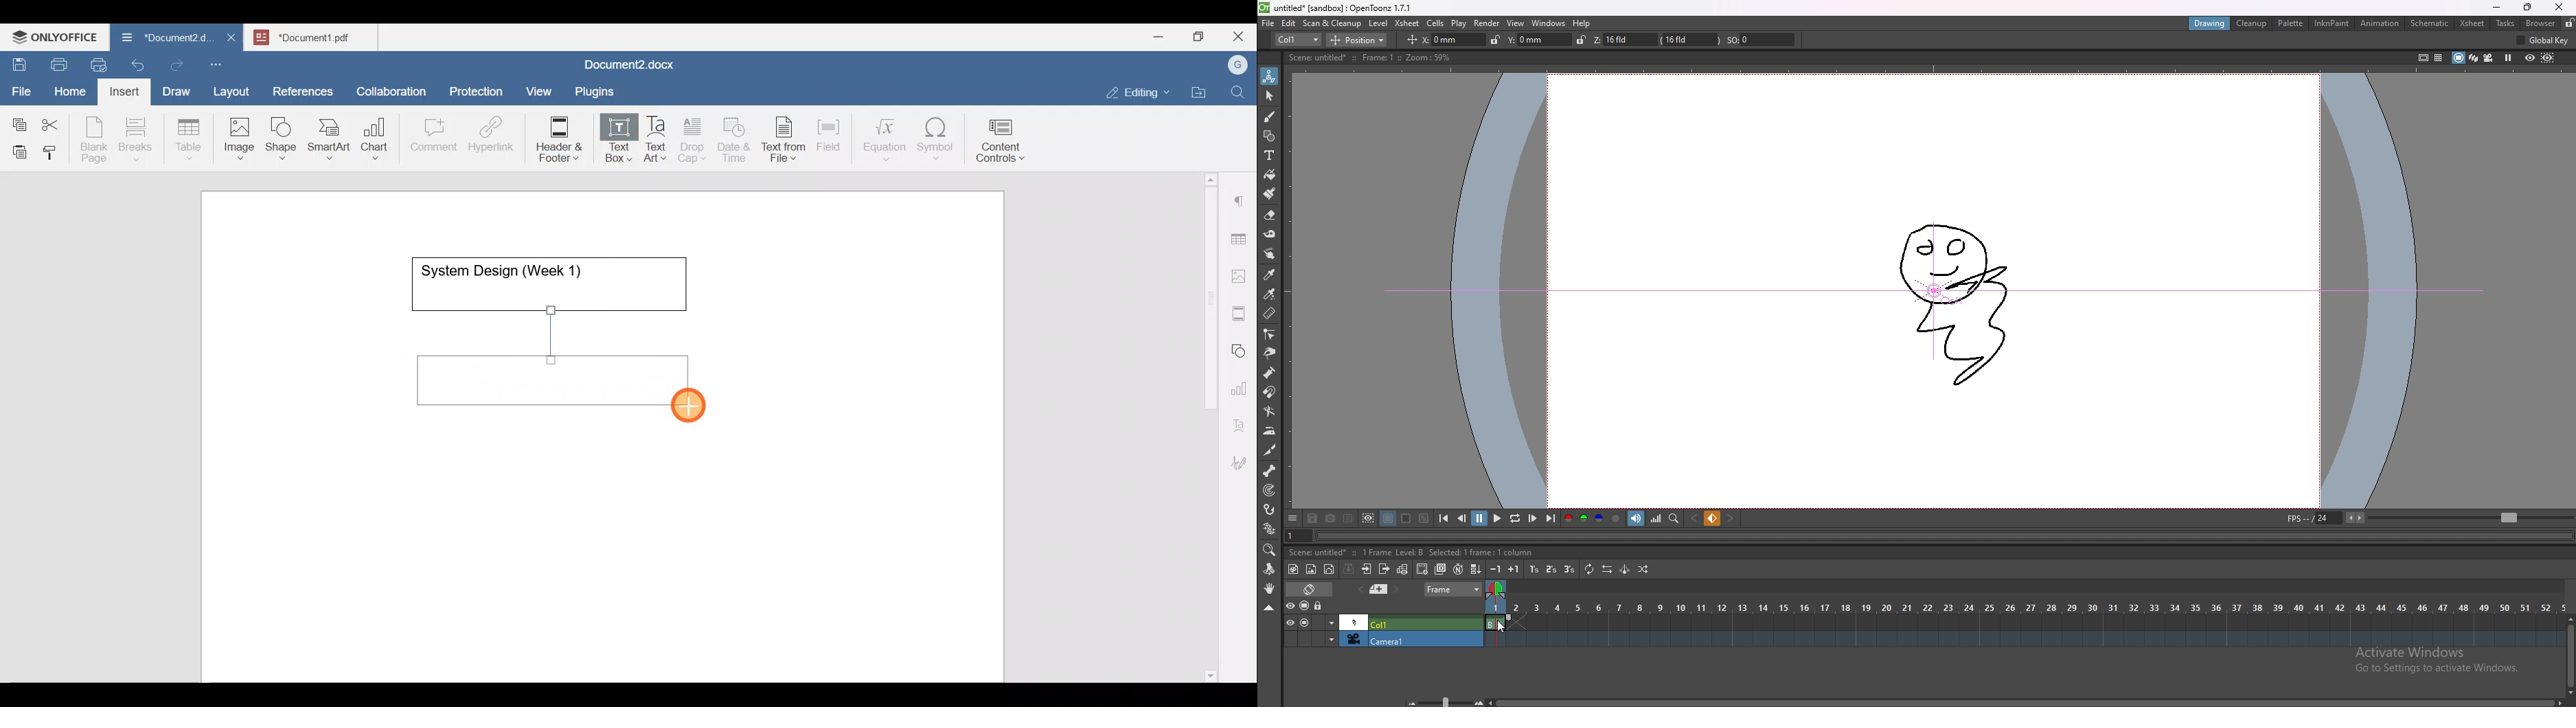 Image resolution: width=2576 pixels, height=728 pixels. What do you see at coordinates (389, 84) in the screenshot?
I see `Collaboration` at bounding box center [389, 84].